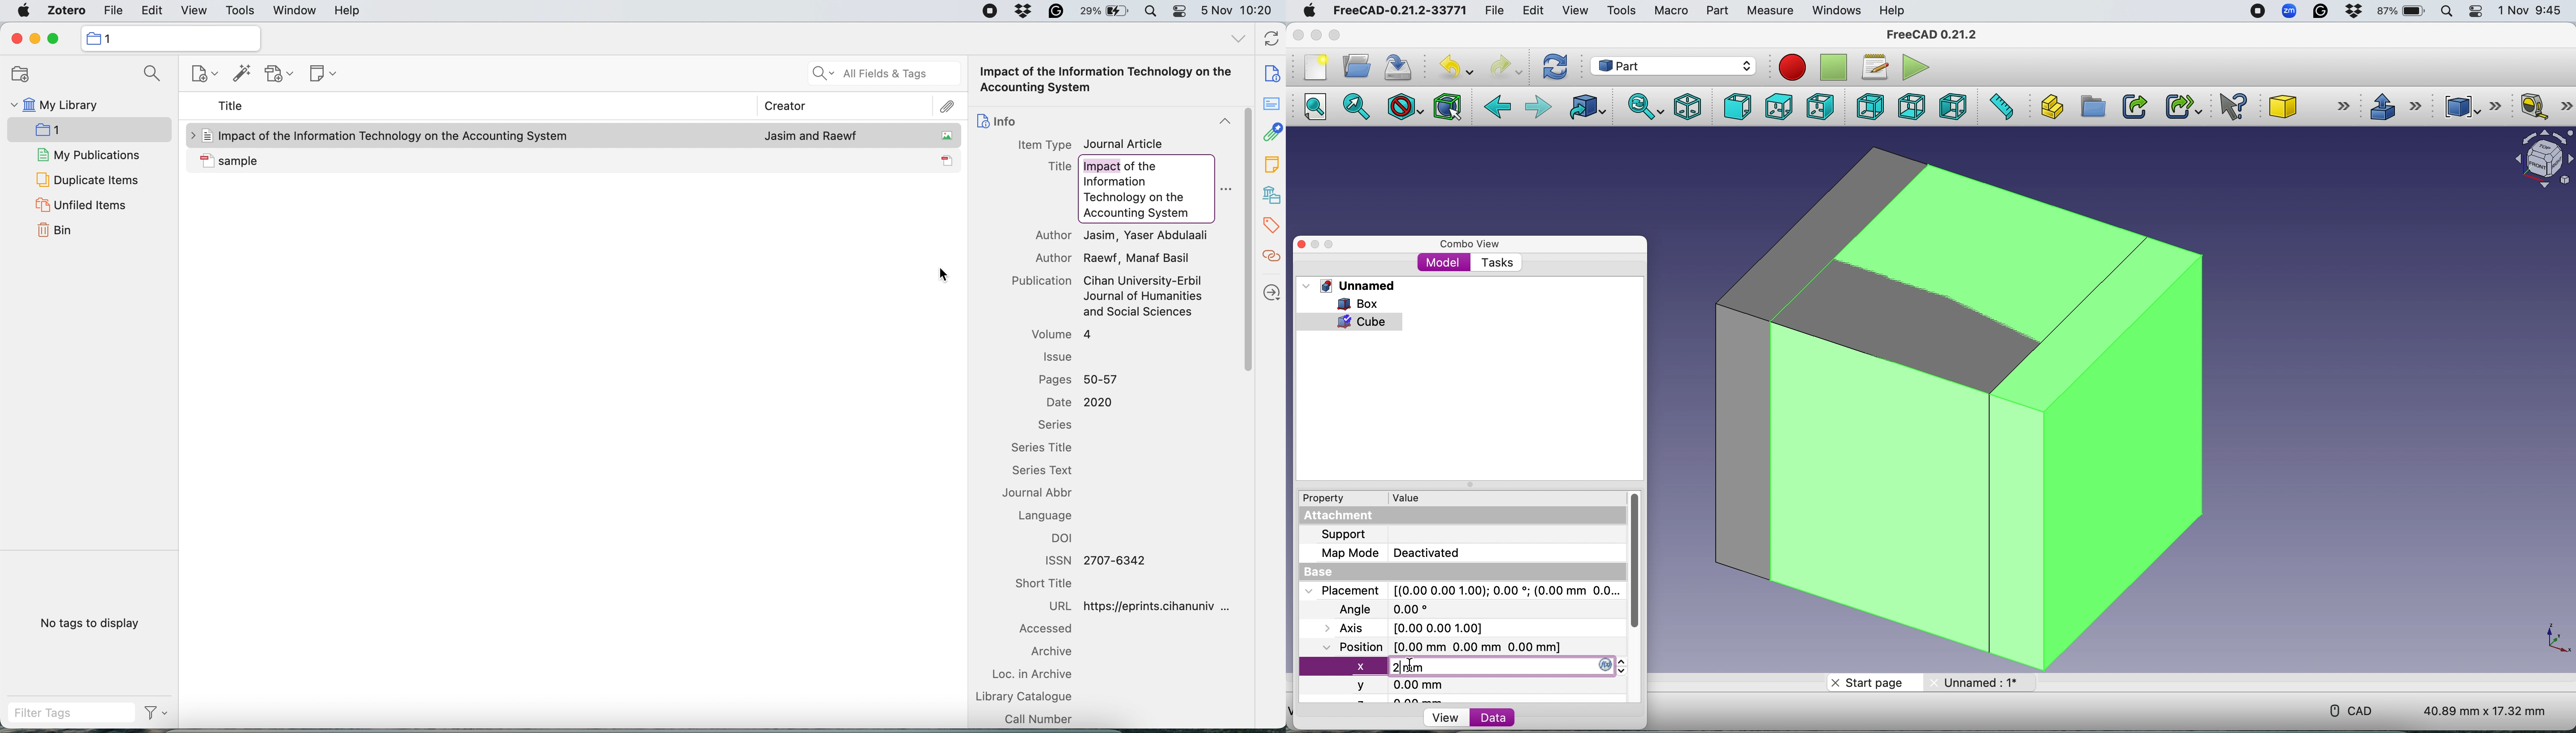  Describe the element at coordinates (241, 74) in the screenshot. I see `add items by identifier` at that location.